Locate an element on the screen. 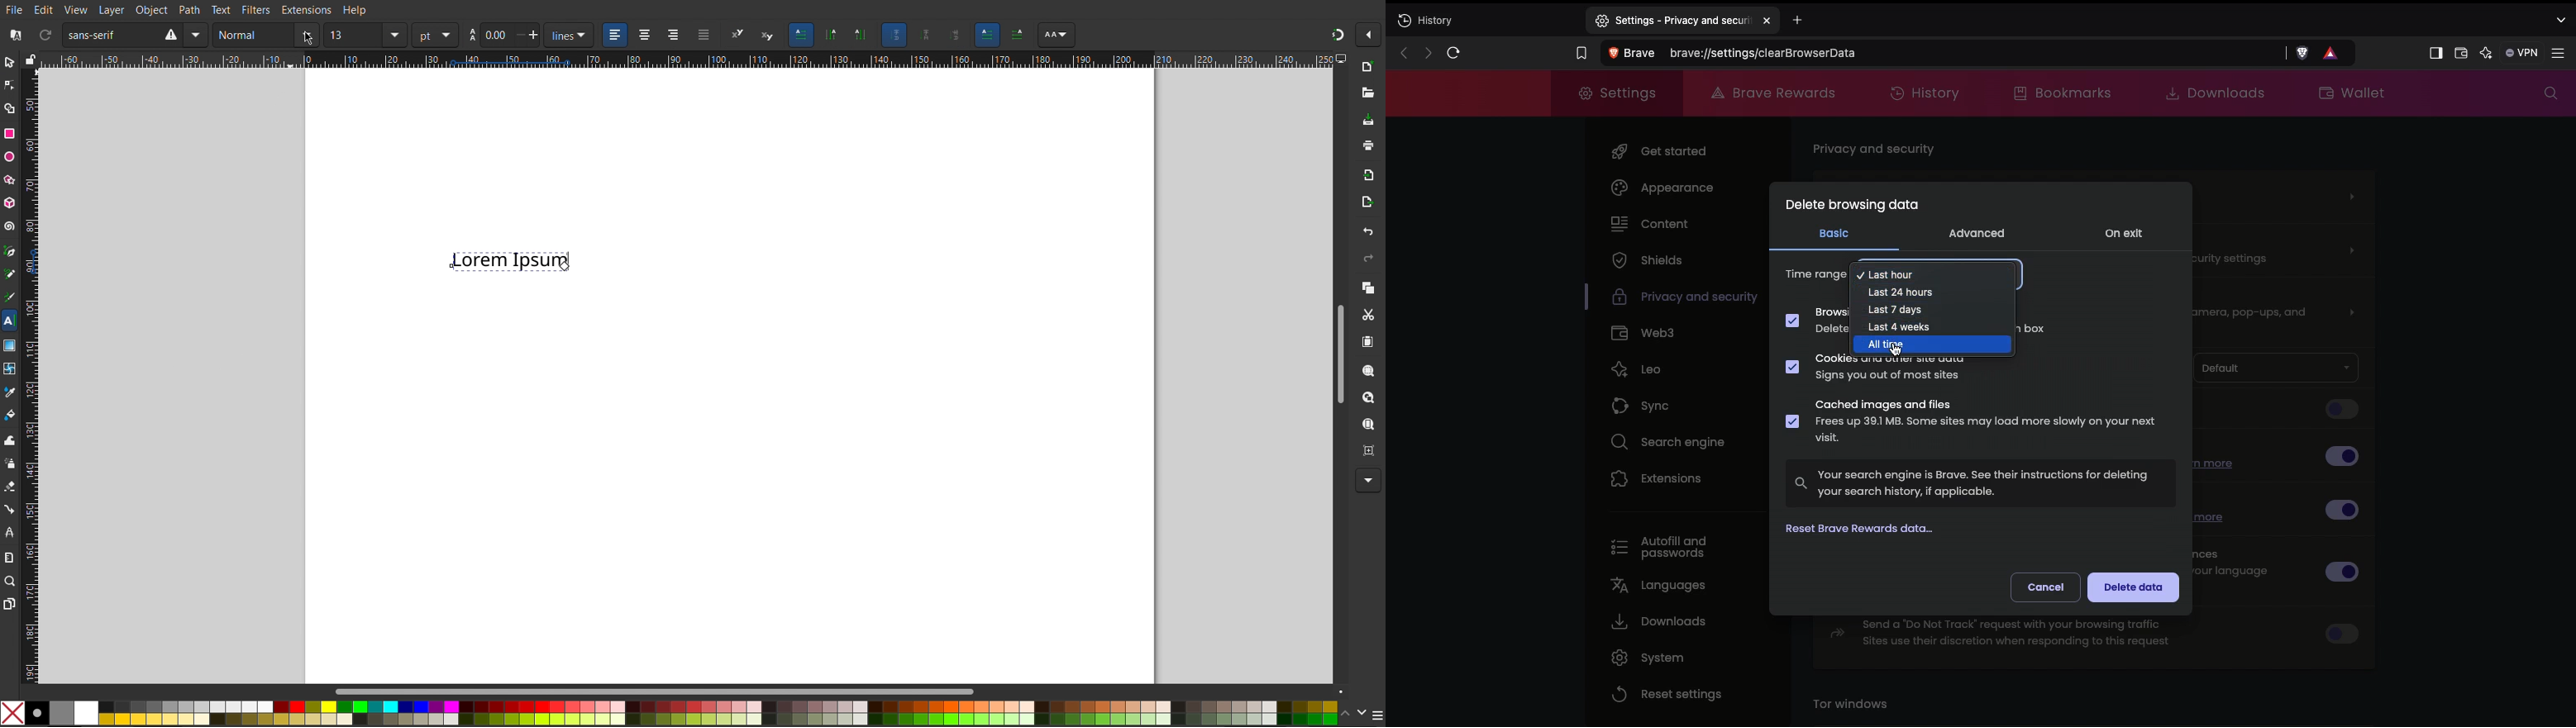 The width and height of the screenshot is (2576, 728). Snapping is located at coordinates (1337, 32).